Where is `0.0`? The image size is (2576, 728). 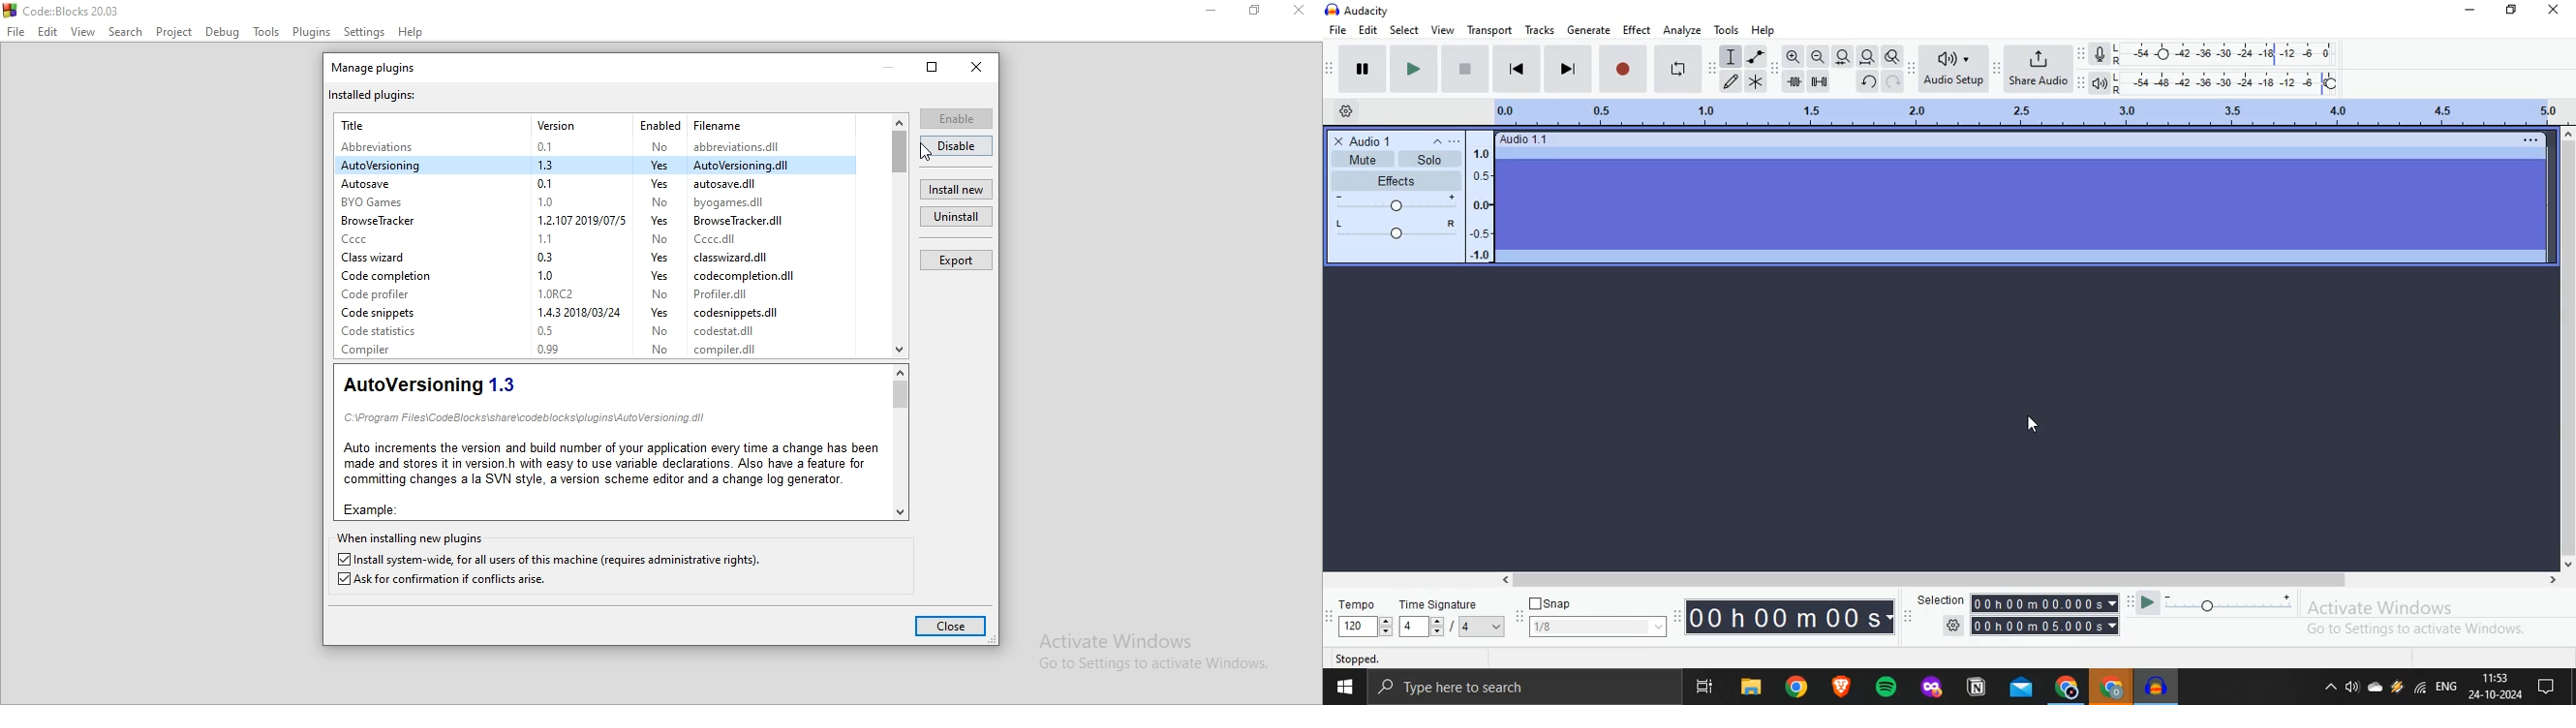 0.0 is located at coordinates (1519, 115).